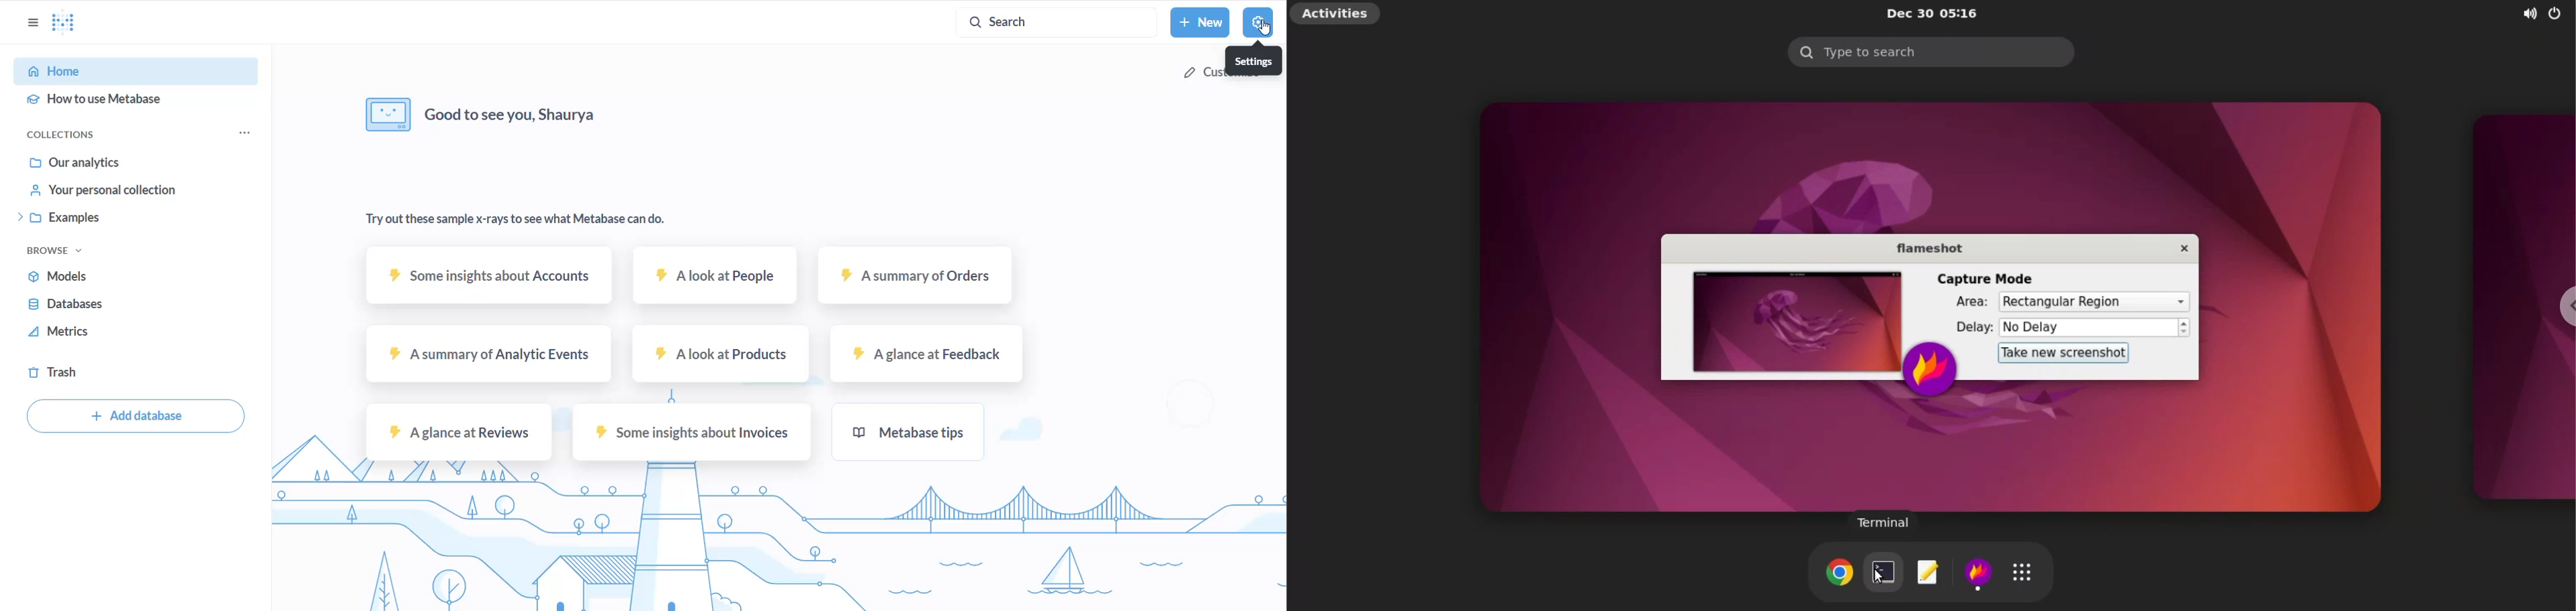 This screenshot has width=2576, height=616. What do you see at coordinates (1256, 58) in the screenshot?
I see `settings` at bounding box center [1256, 58].